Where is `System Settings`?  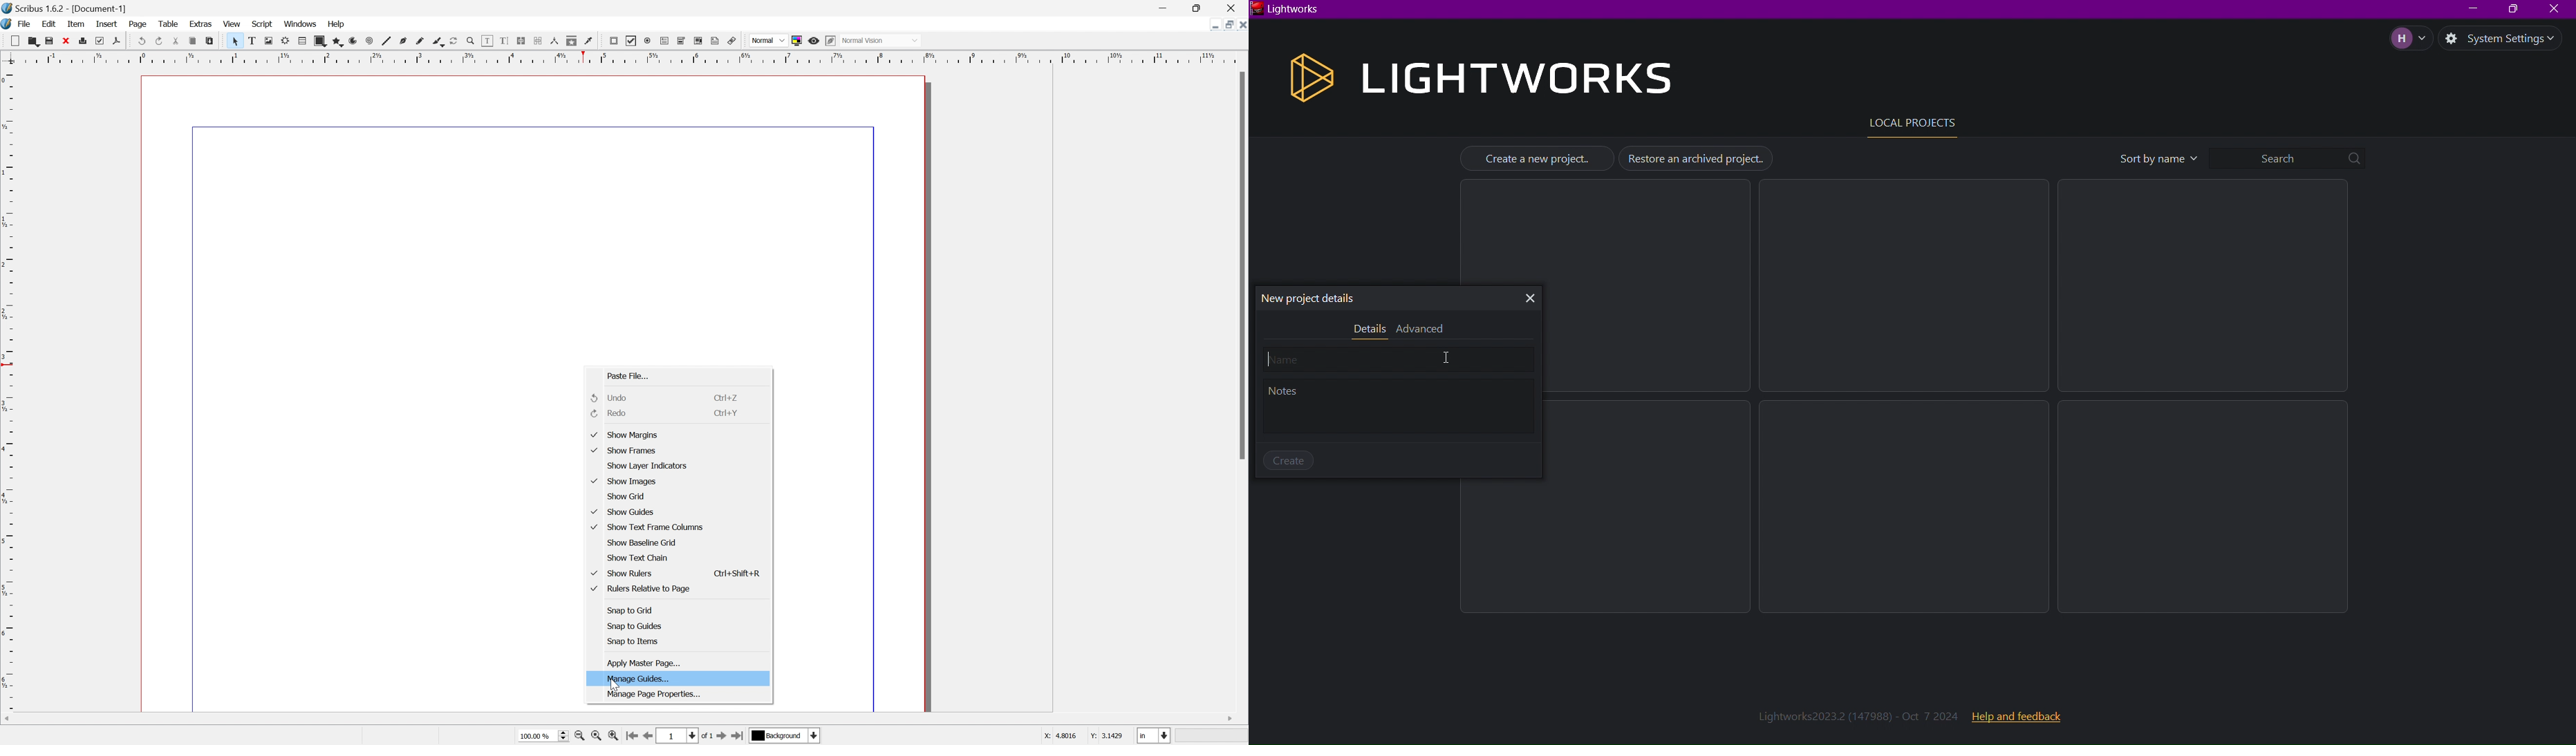 System Settings is located at coordinates (2508, 38).